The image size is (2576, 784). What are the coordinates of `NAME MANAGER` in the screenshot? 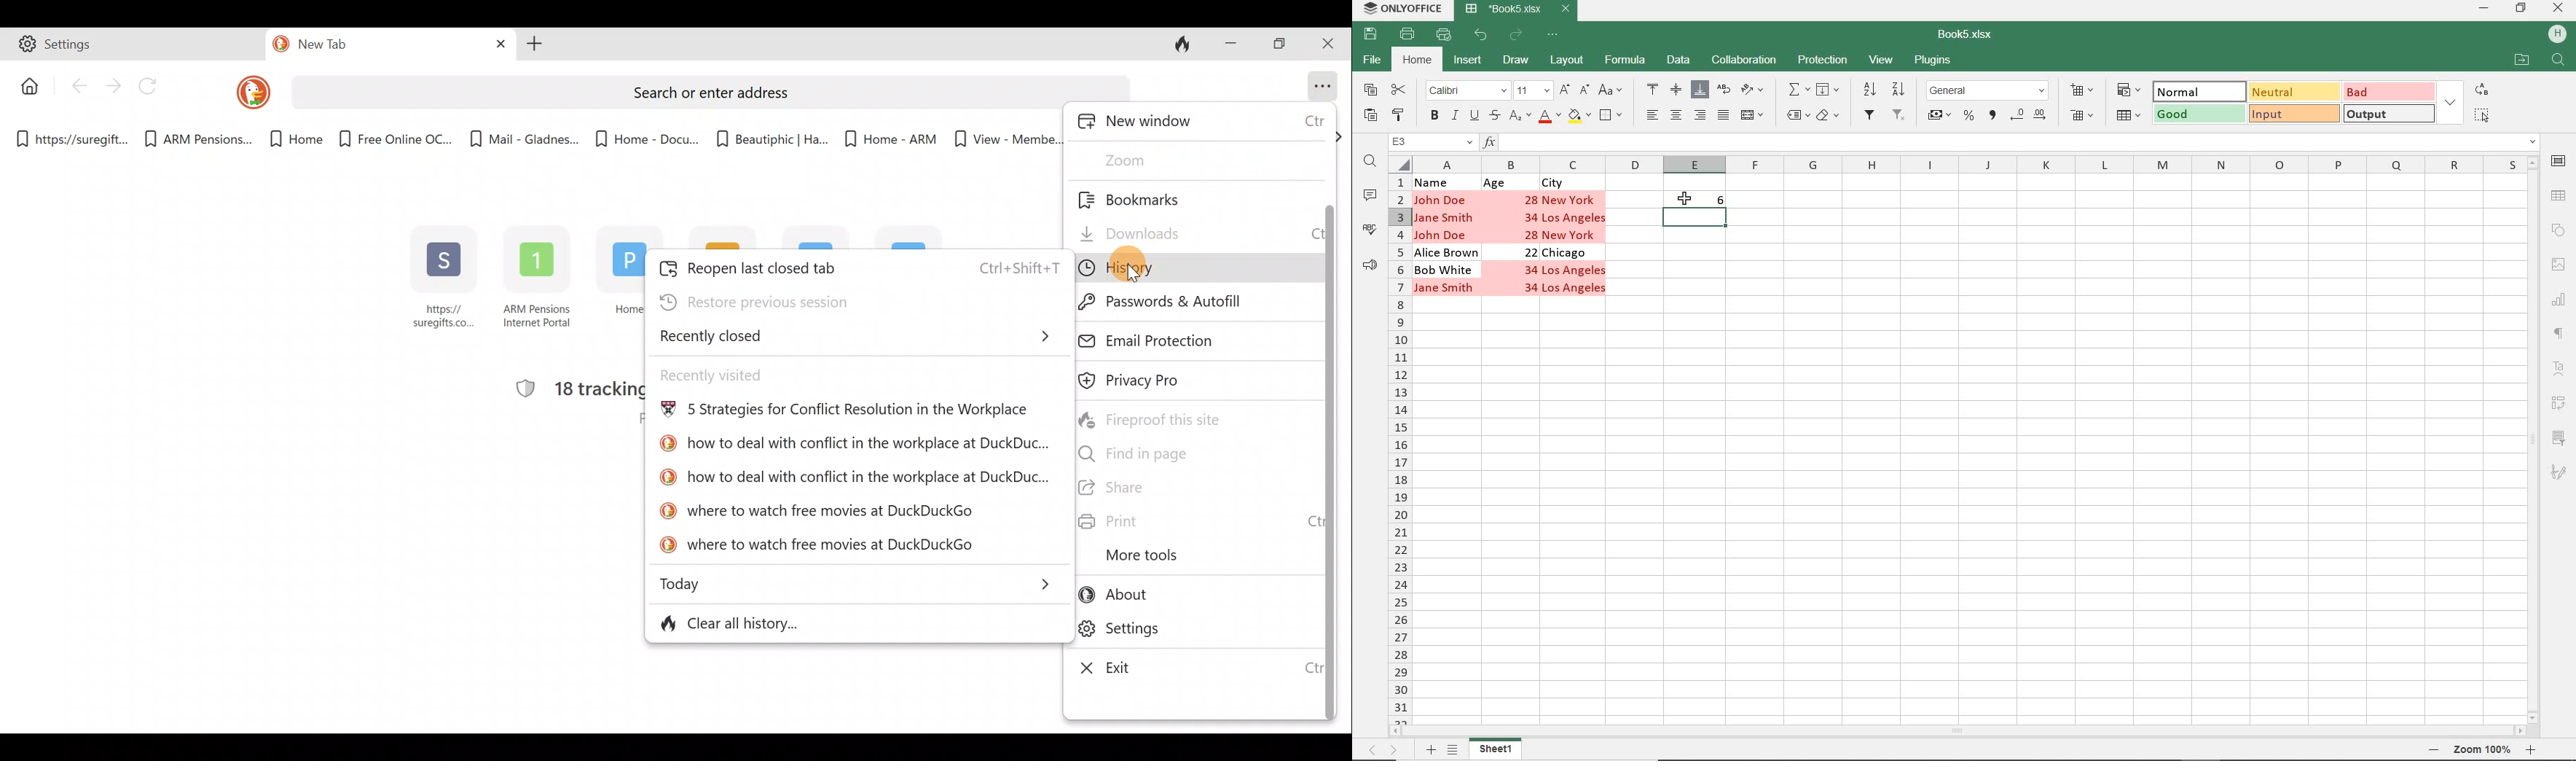 It's located at (1432, 142).